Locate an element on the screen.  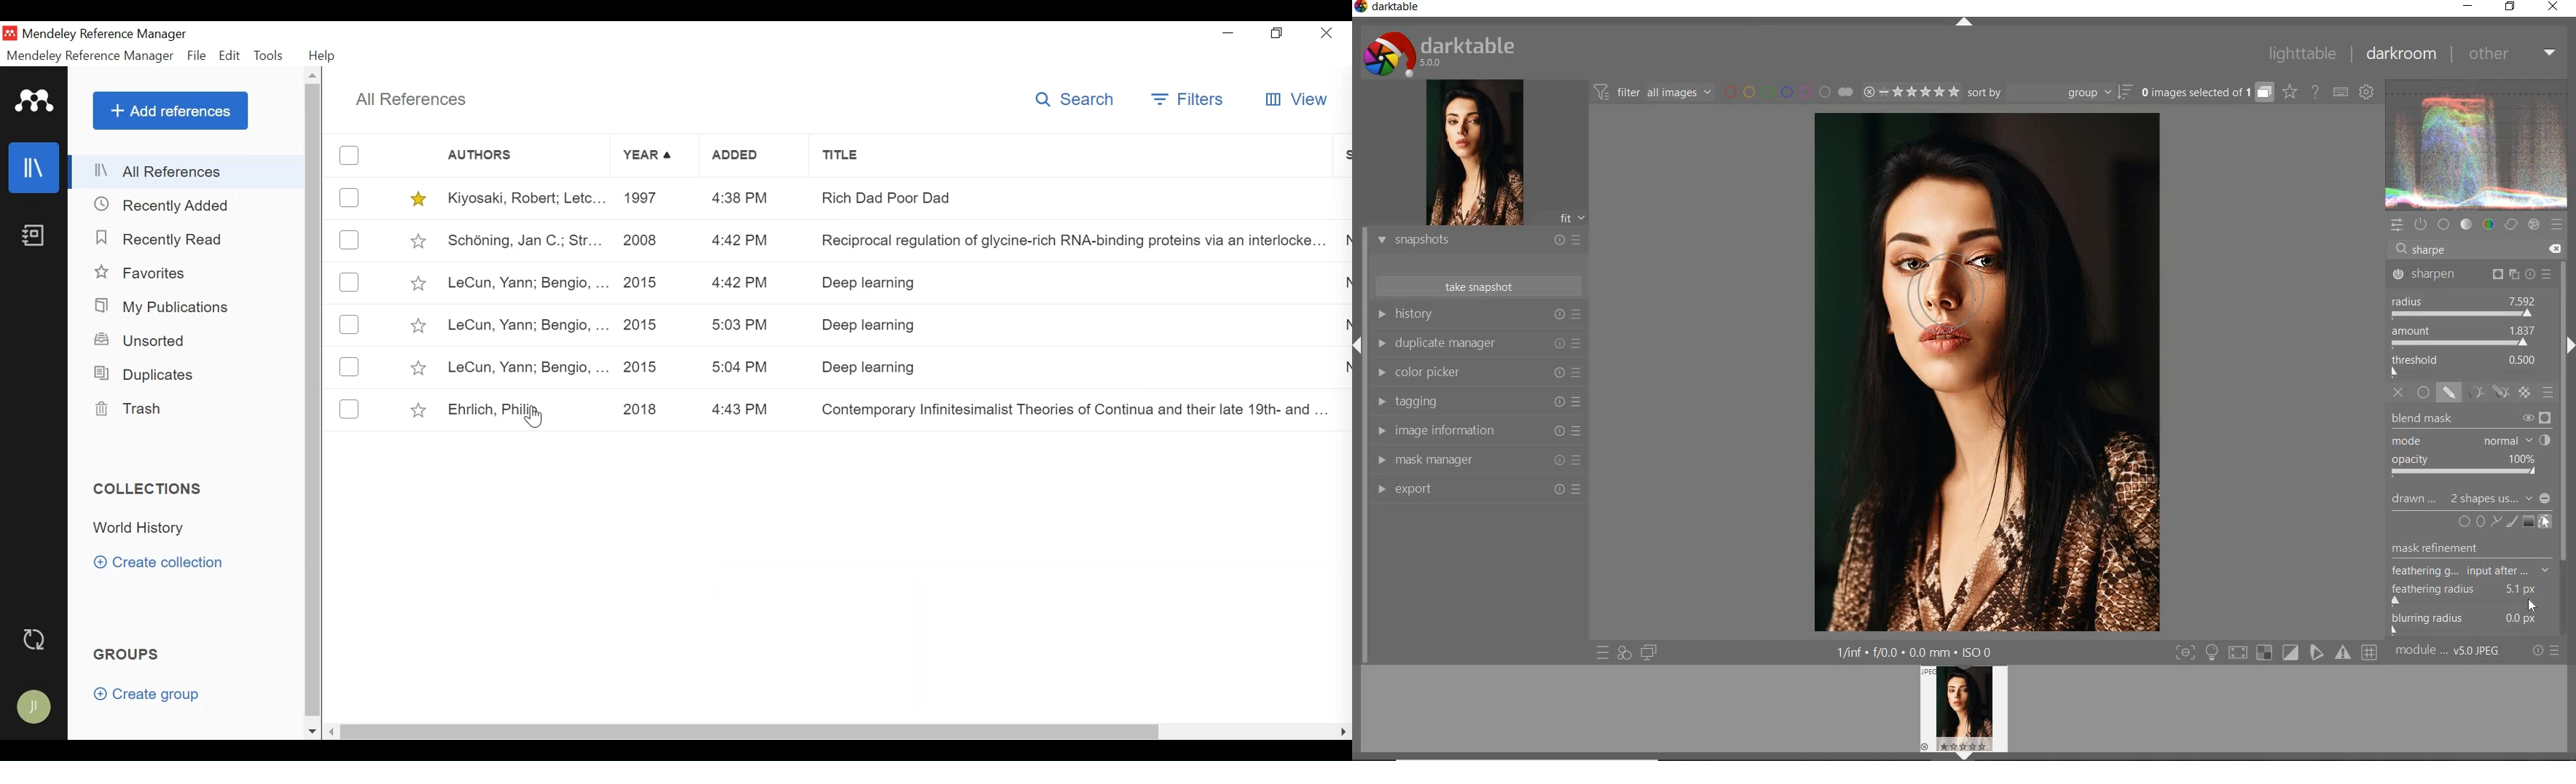
light sign  is located at coordinates (2213, 653).